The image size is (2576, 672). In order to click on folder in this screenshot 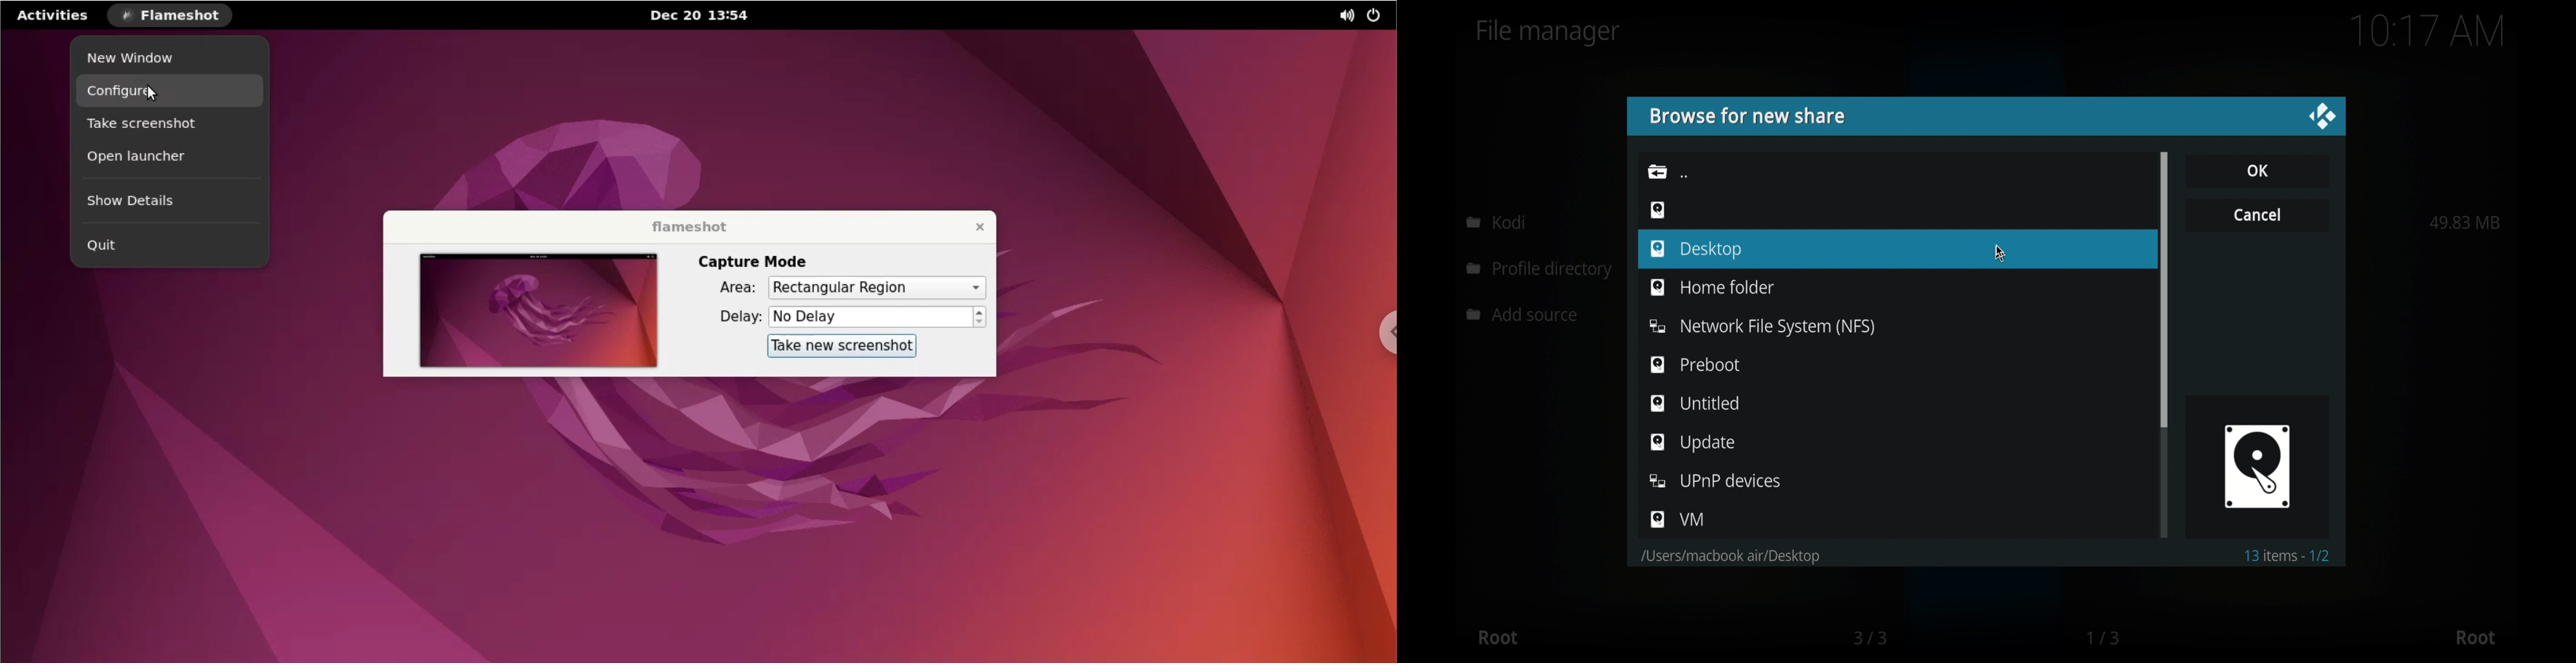, I will do `click(1728, 557)`.